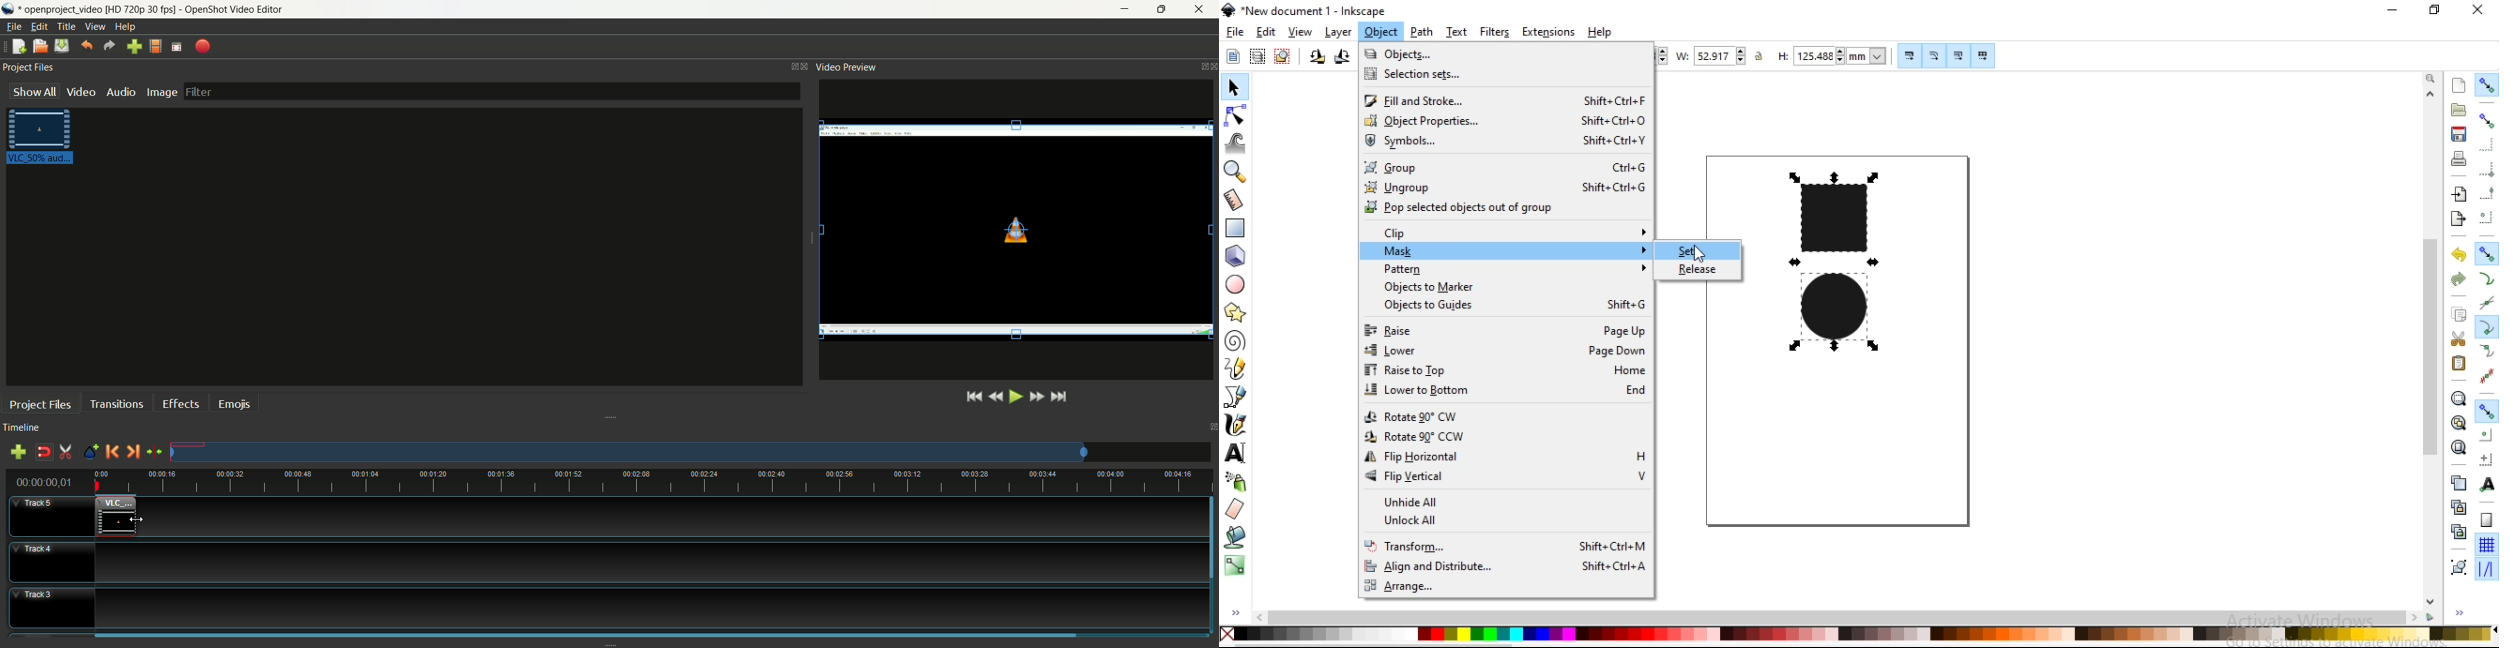 This screenshot has height=672, width=2520. I want to click on import a bitmap, so click(2460, 194).